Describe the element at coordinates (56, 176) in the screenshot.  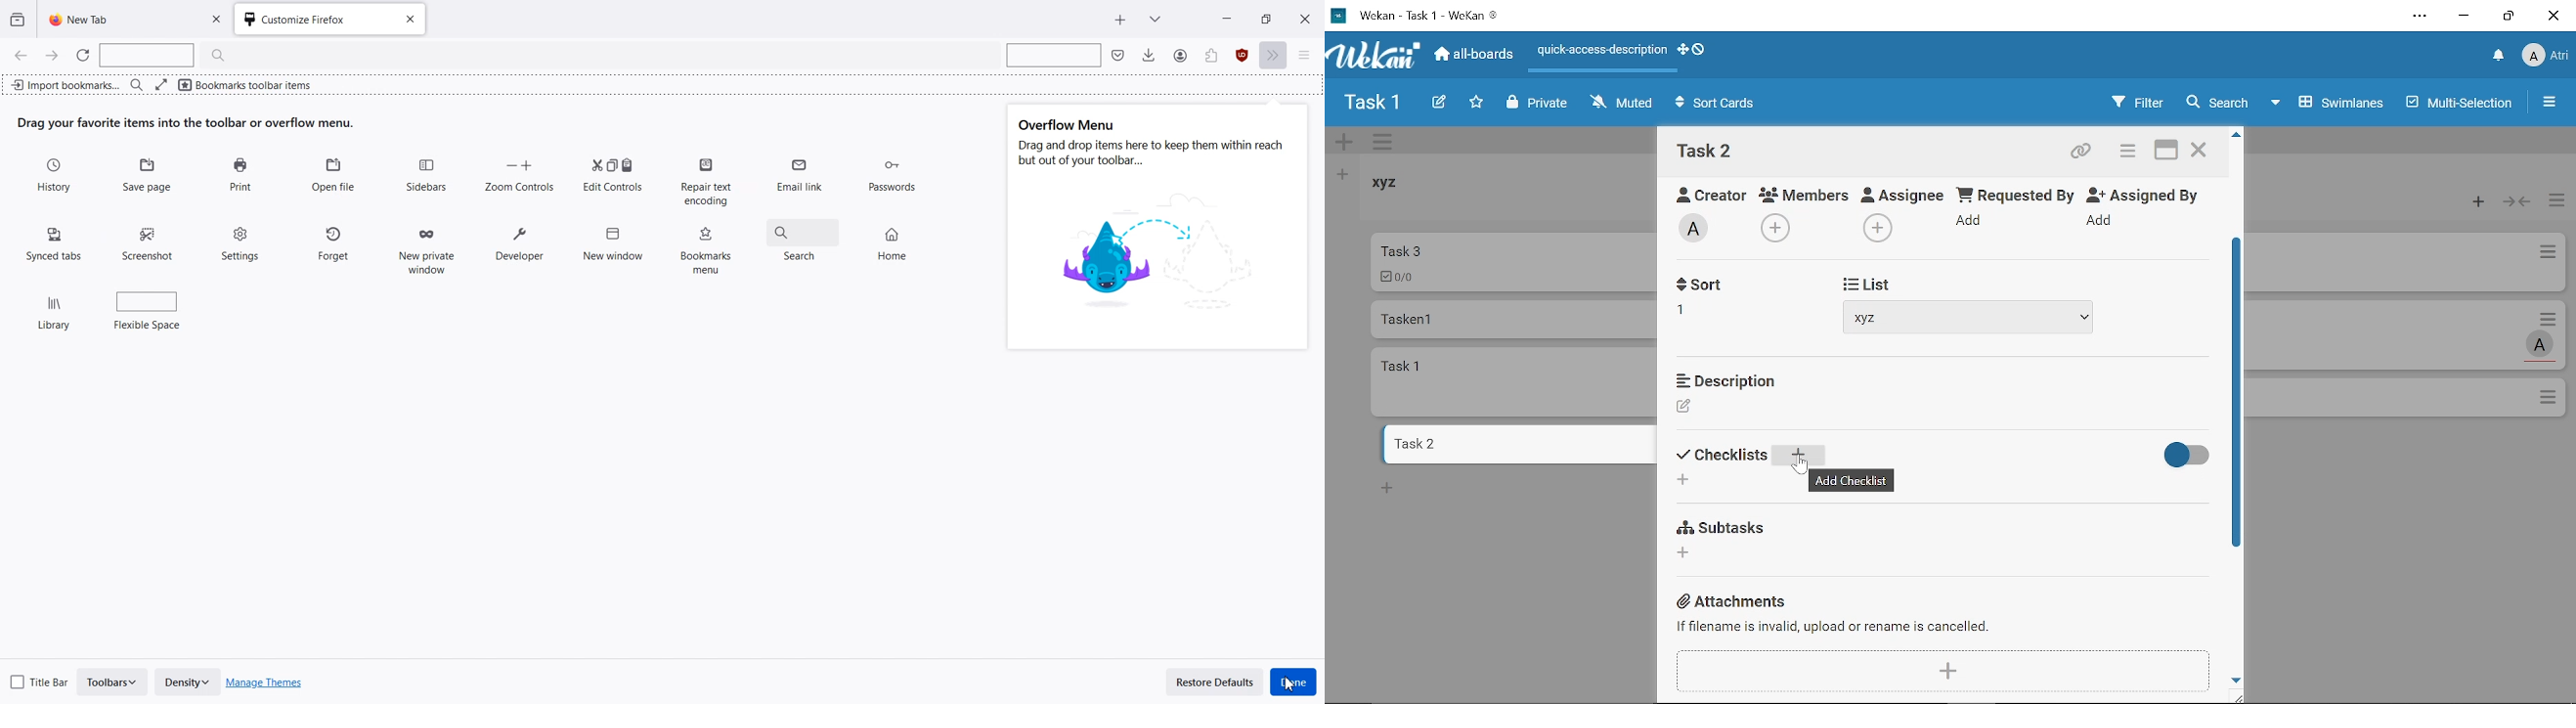
I see `History` at that location.